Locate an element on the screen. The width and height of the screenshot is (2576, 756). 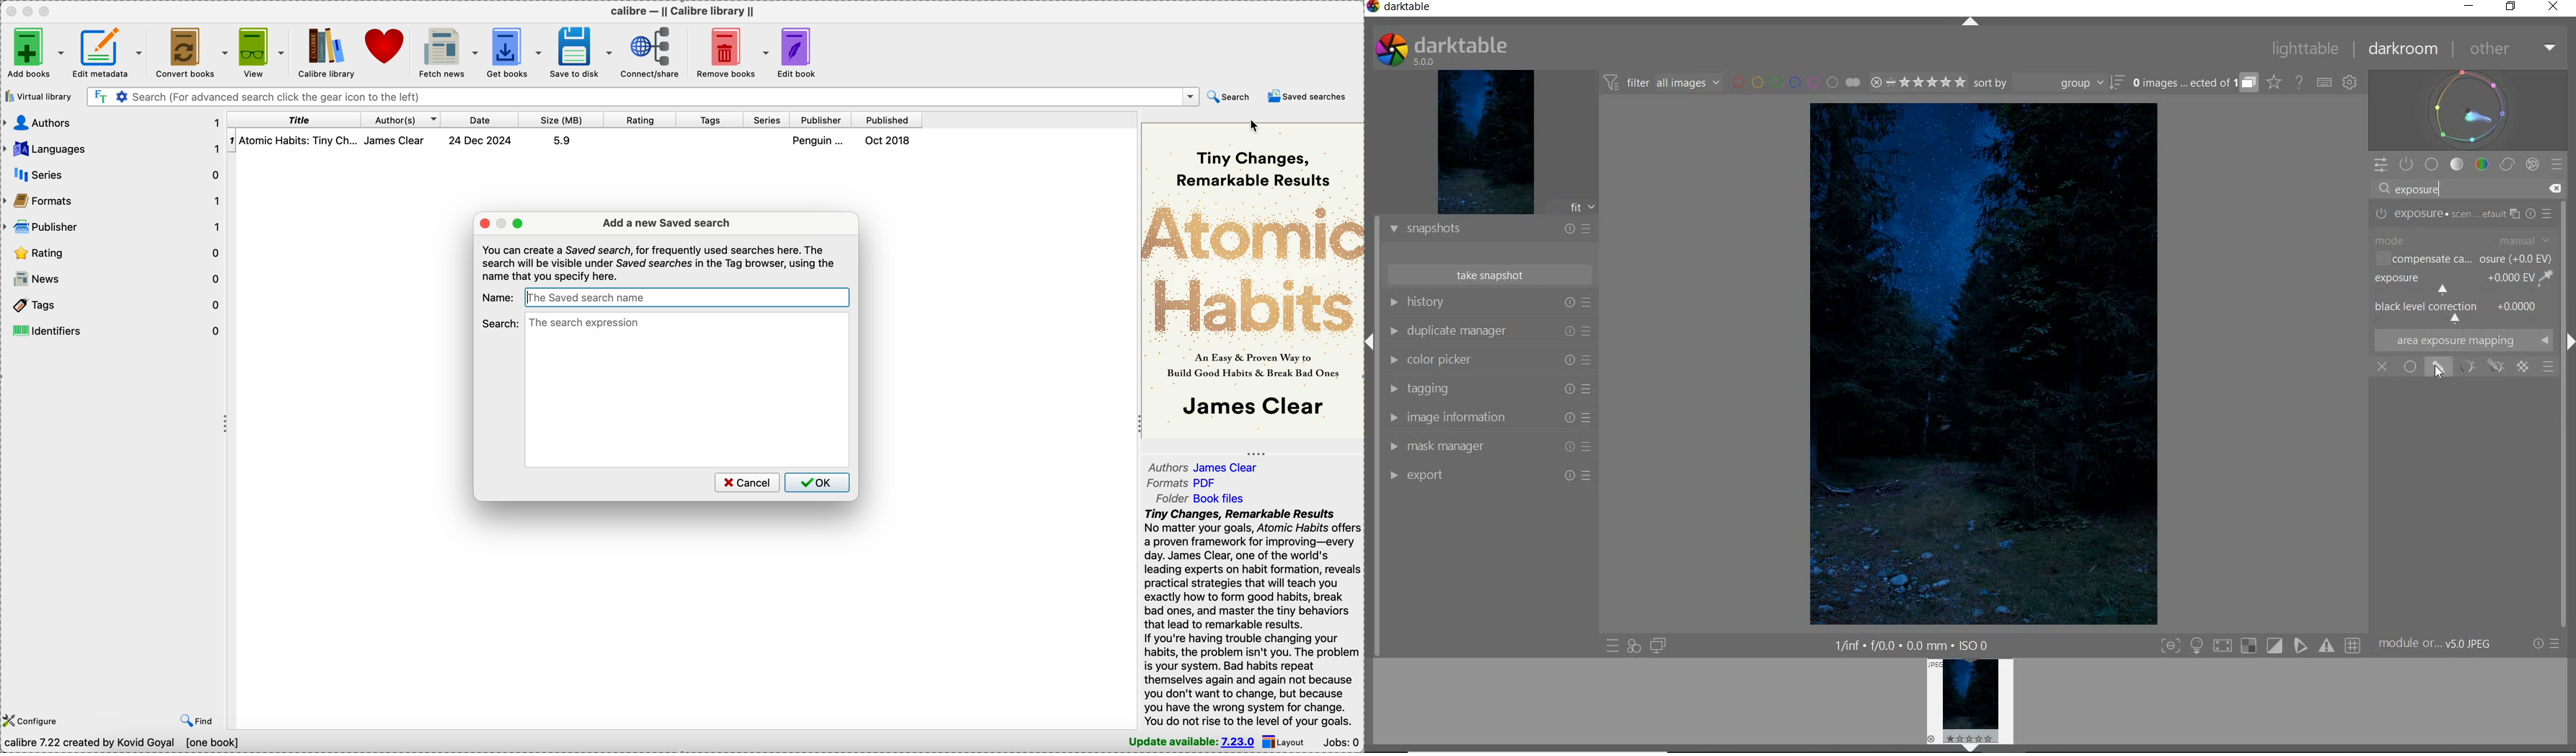
languages is located at coordinates (112, 149).